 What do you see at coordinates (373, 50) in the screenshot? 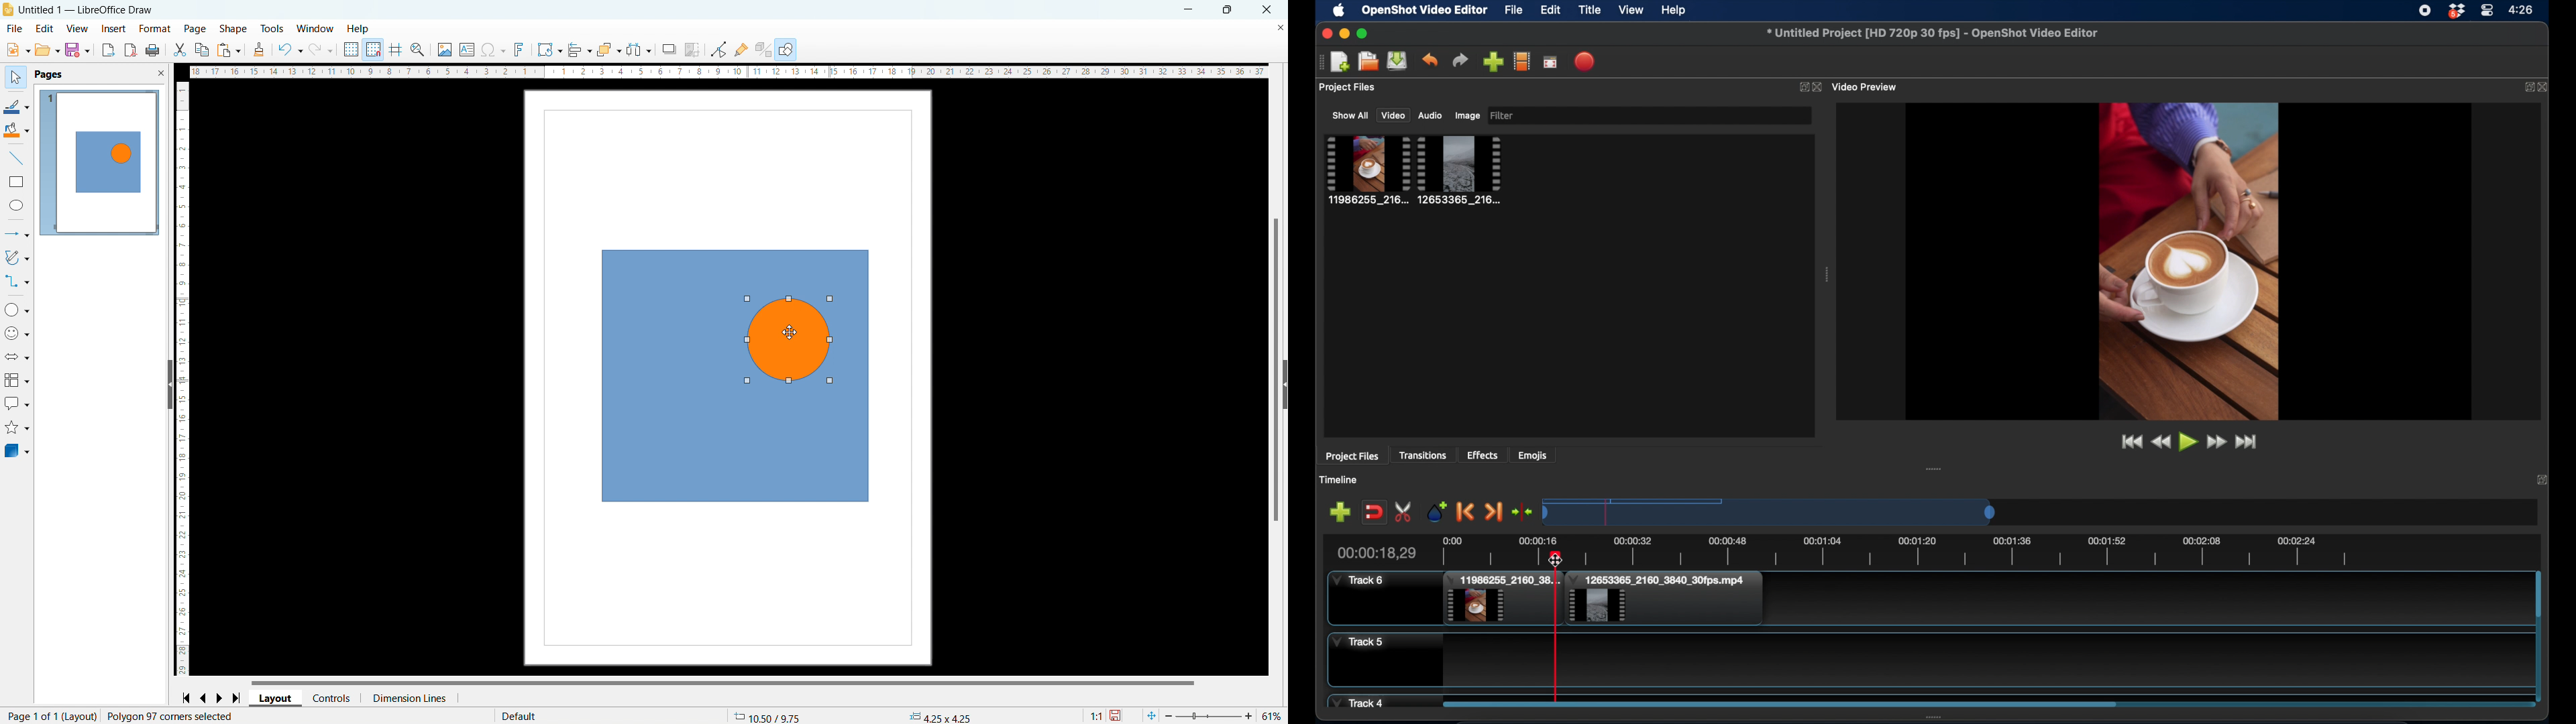
I see `snap to grid` at bounding box center [373, 50].